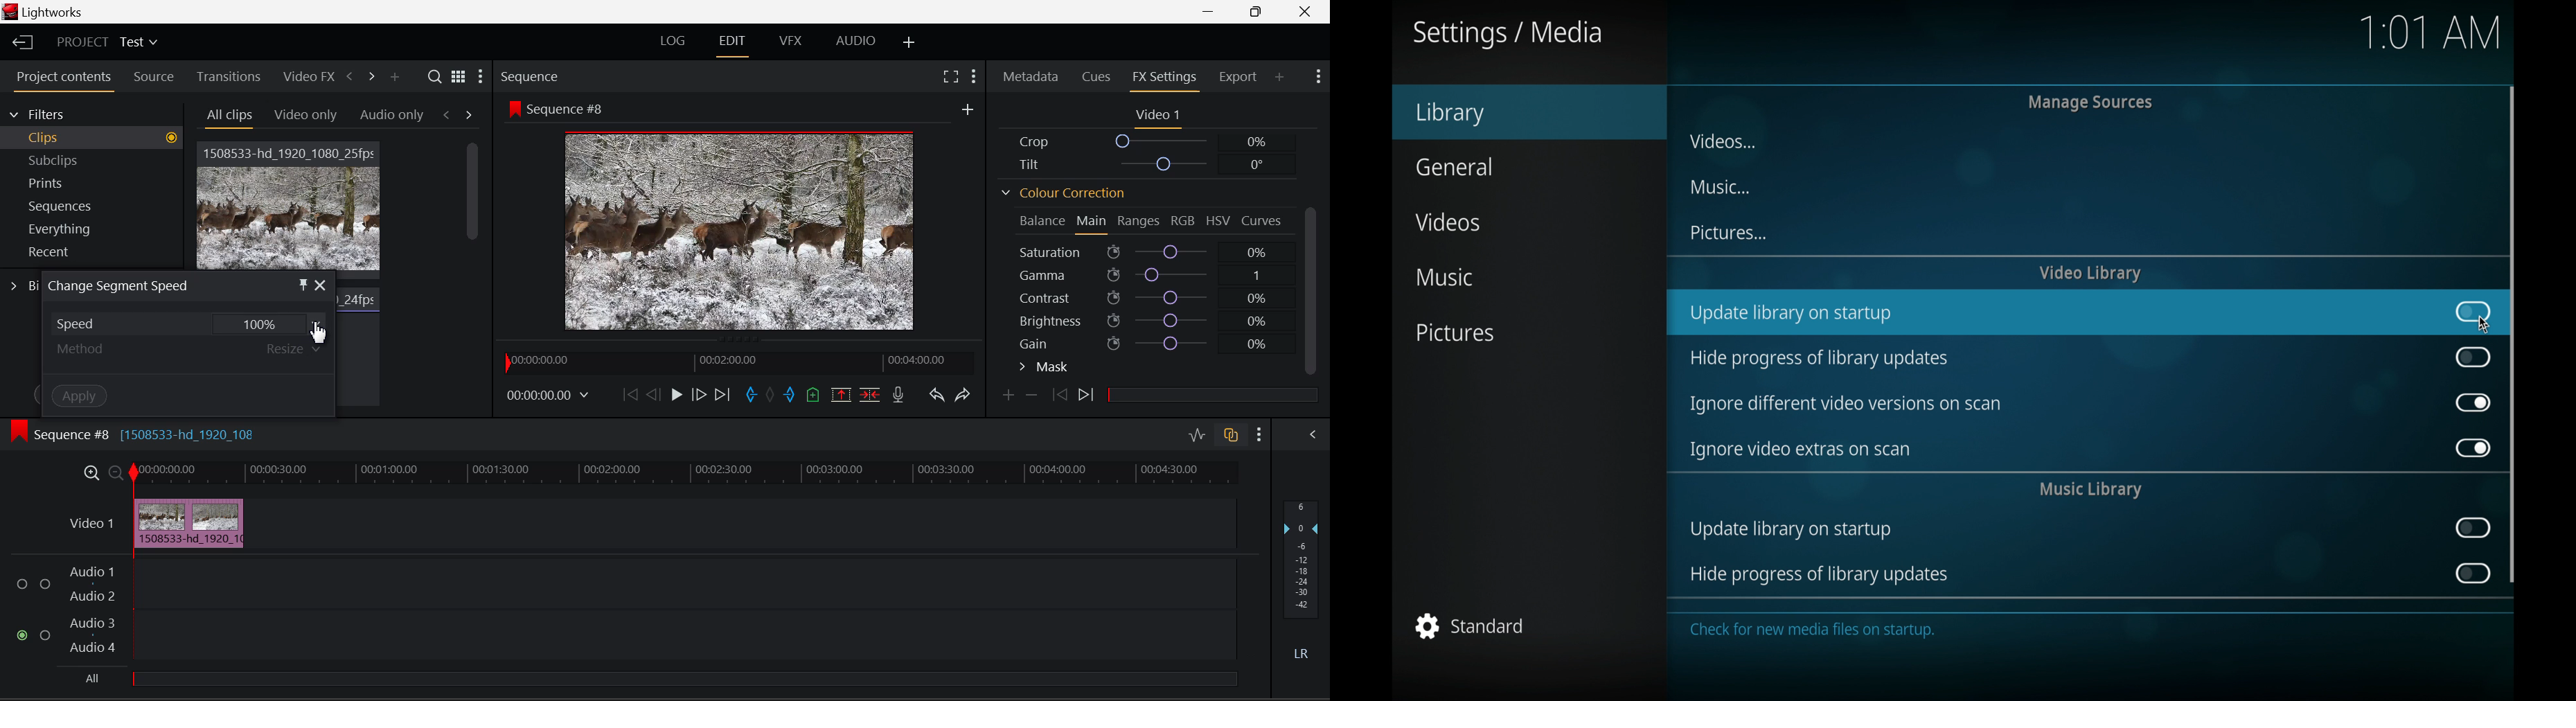 This screenshot has height=728, width=2576. What do you see at coordinates (1791, 315) in the screenshot?
I see `update library on  startup` at bounding box center [1791, 315].